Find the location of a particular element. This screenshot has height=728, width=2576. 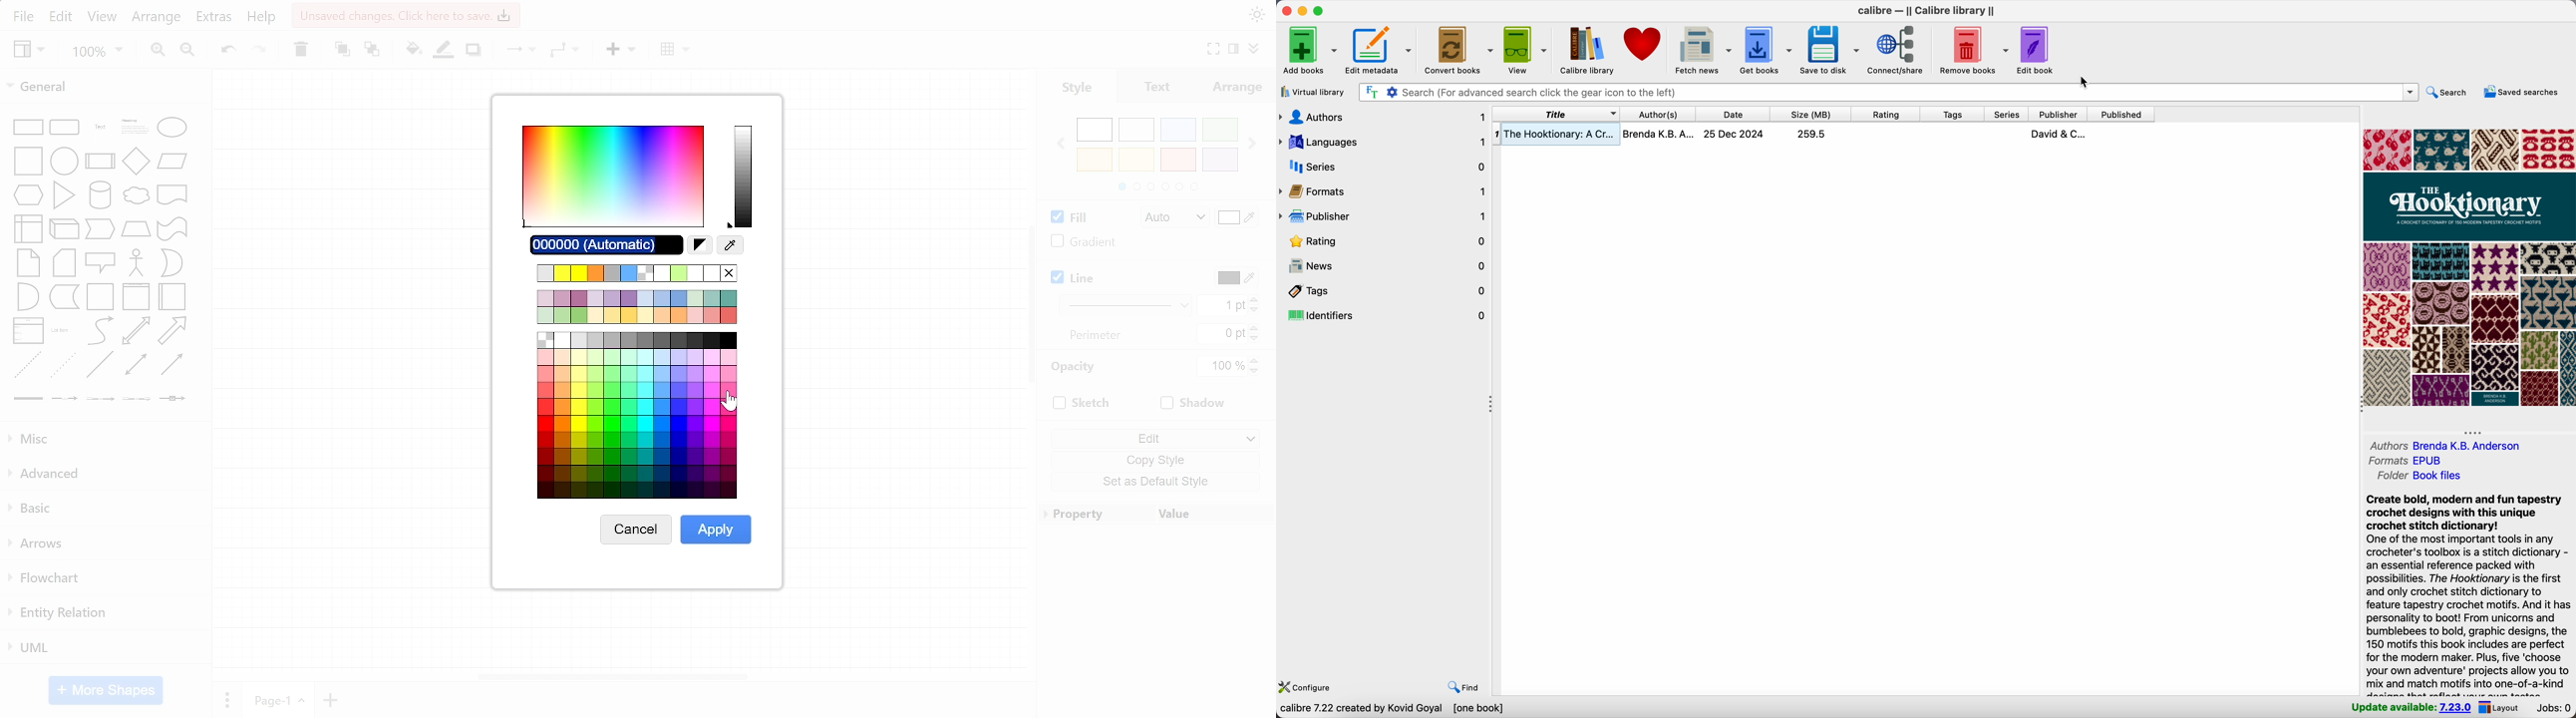

configure is located at coordinates (1306, 687).